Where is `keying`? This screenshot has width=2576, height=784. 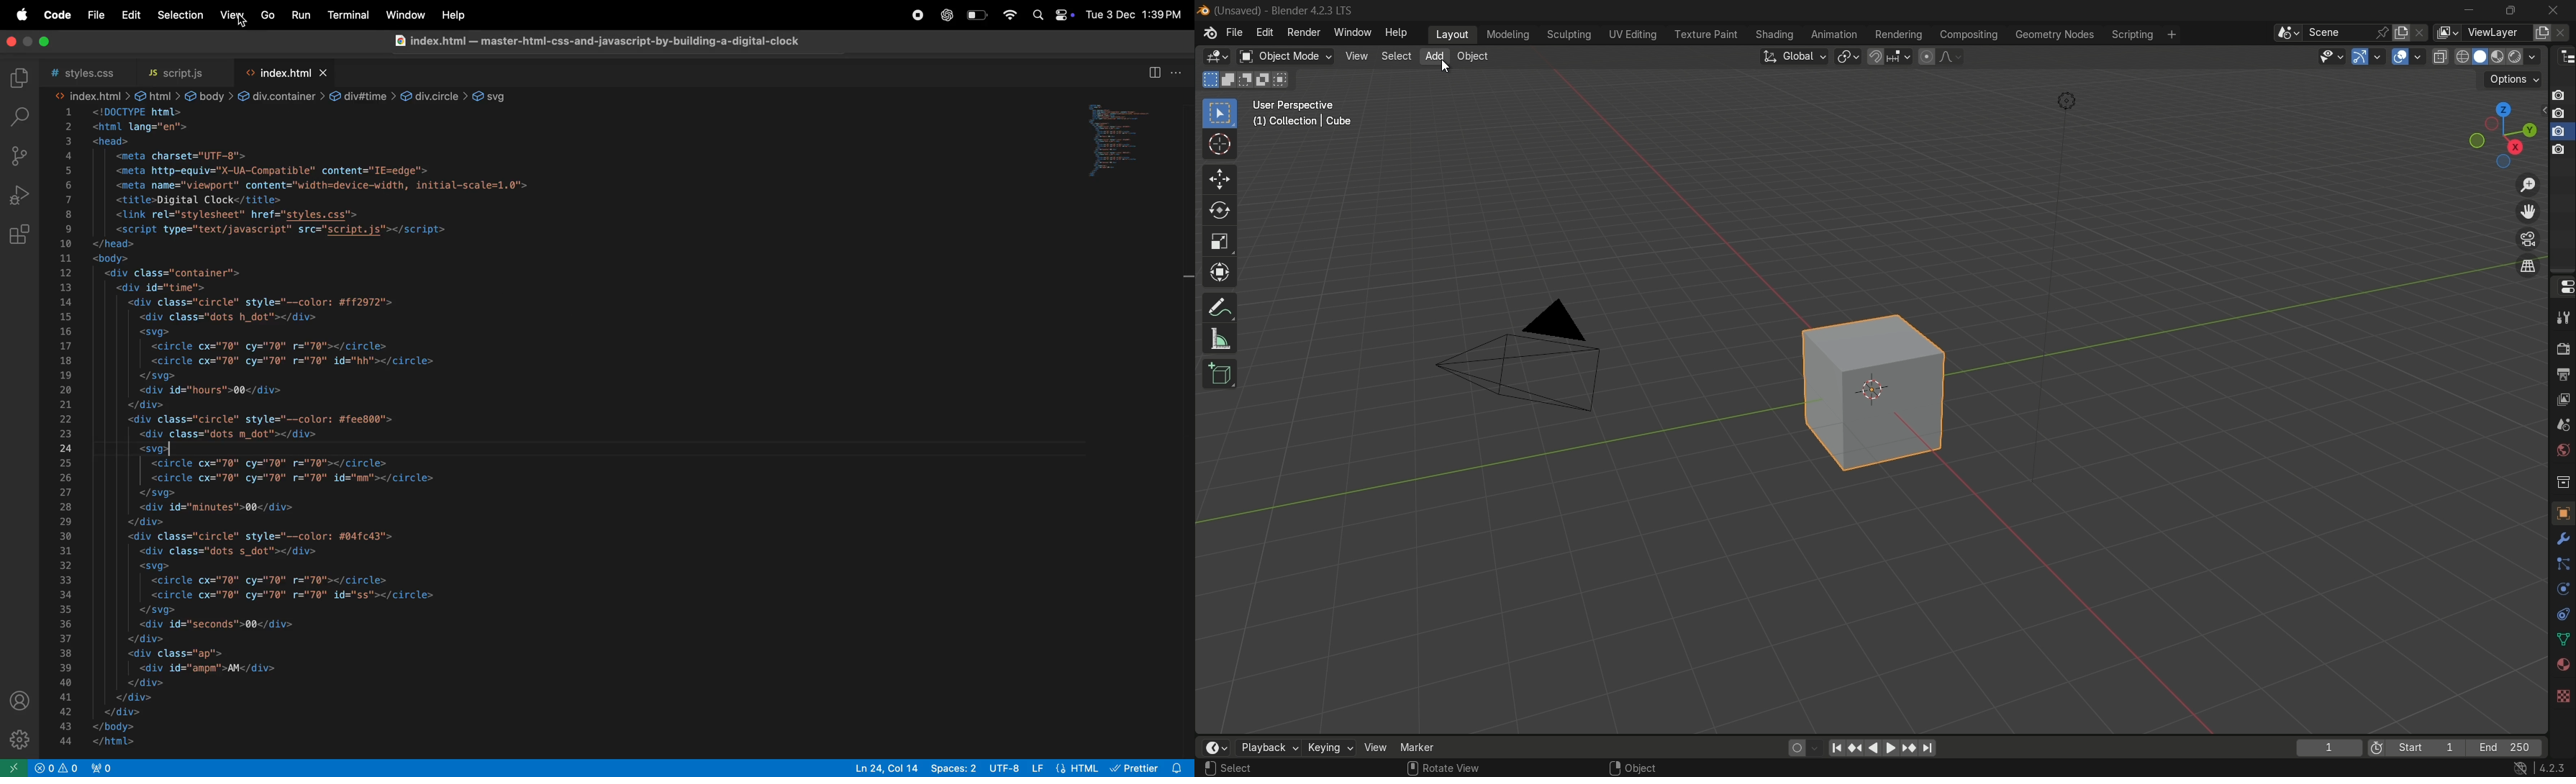 keying is located at coordinates (1328, 747).